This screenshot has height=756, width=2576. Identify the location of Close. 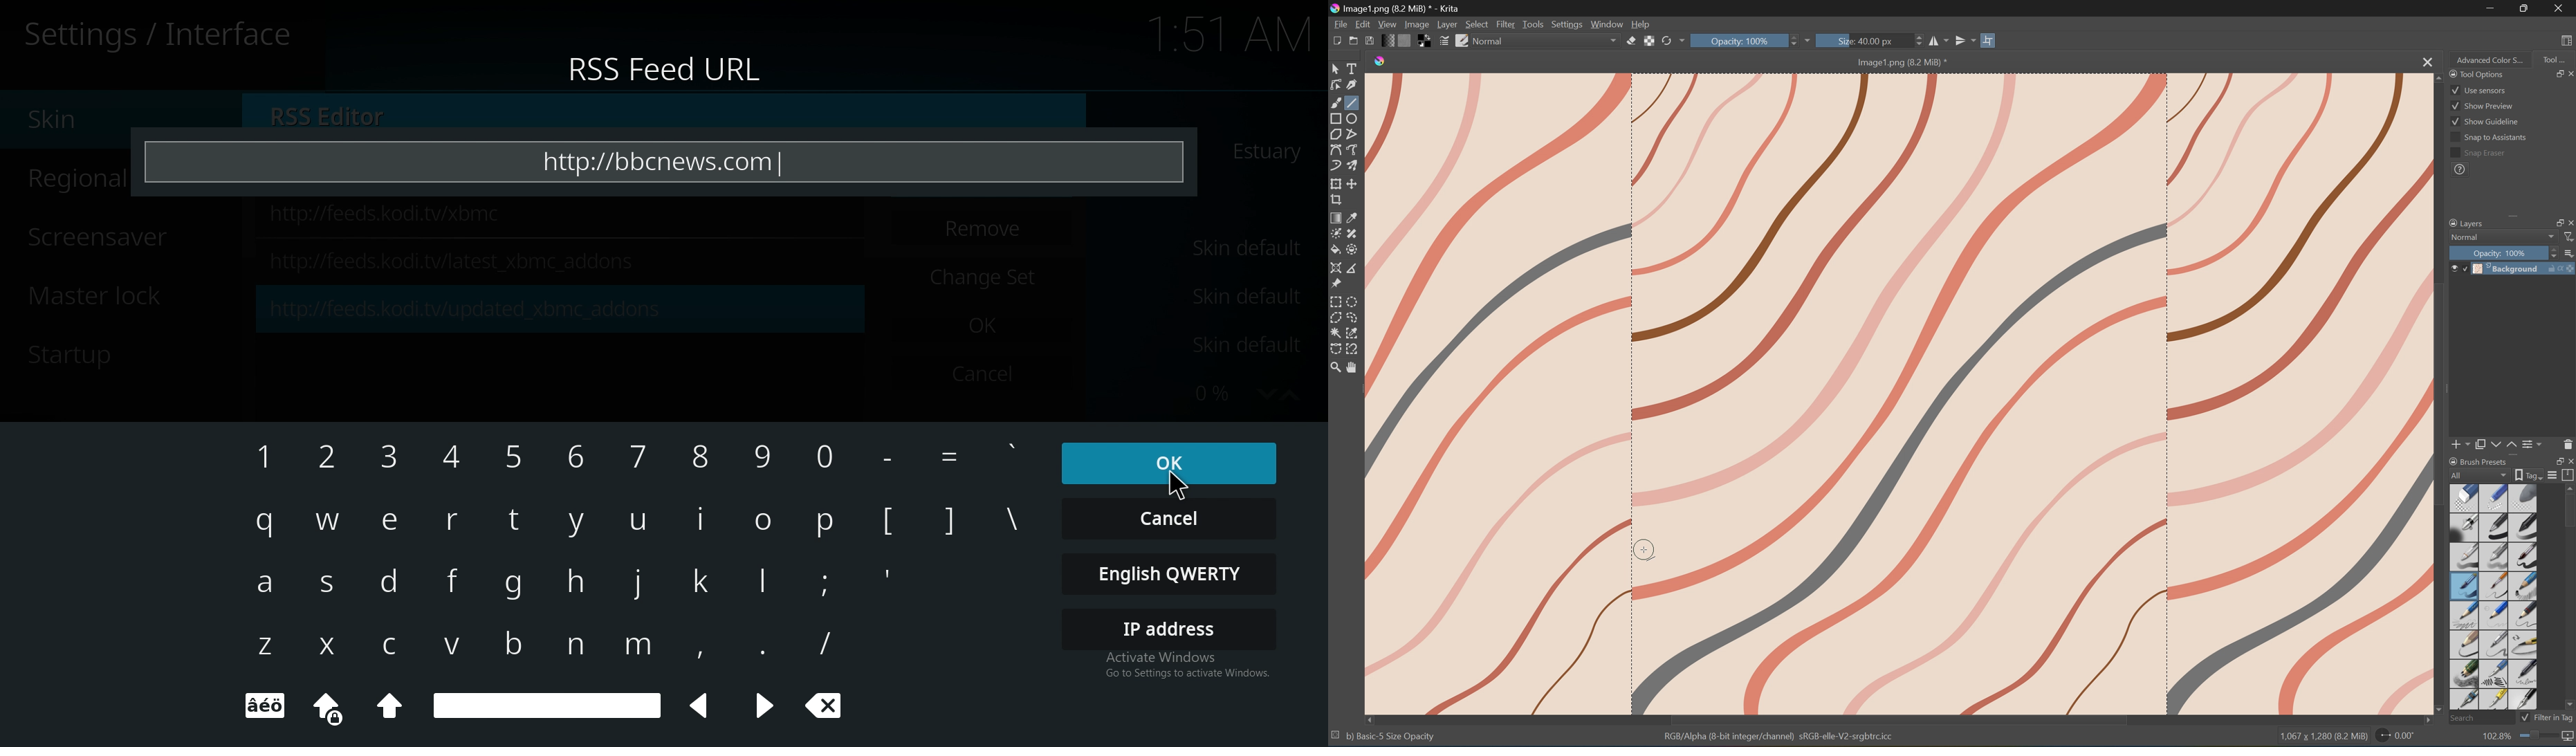
(2569, 222).